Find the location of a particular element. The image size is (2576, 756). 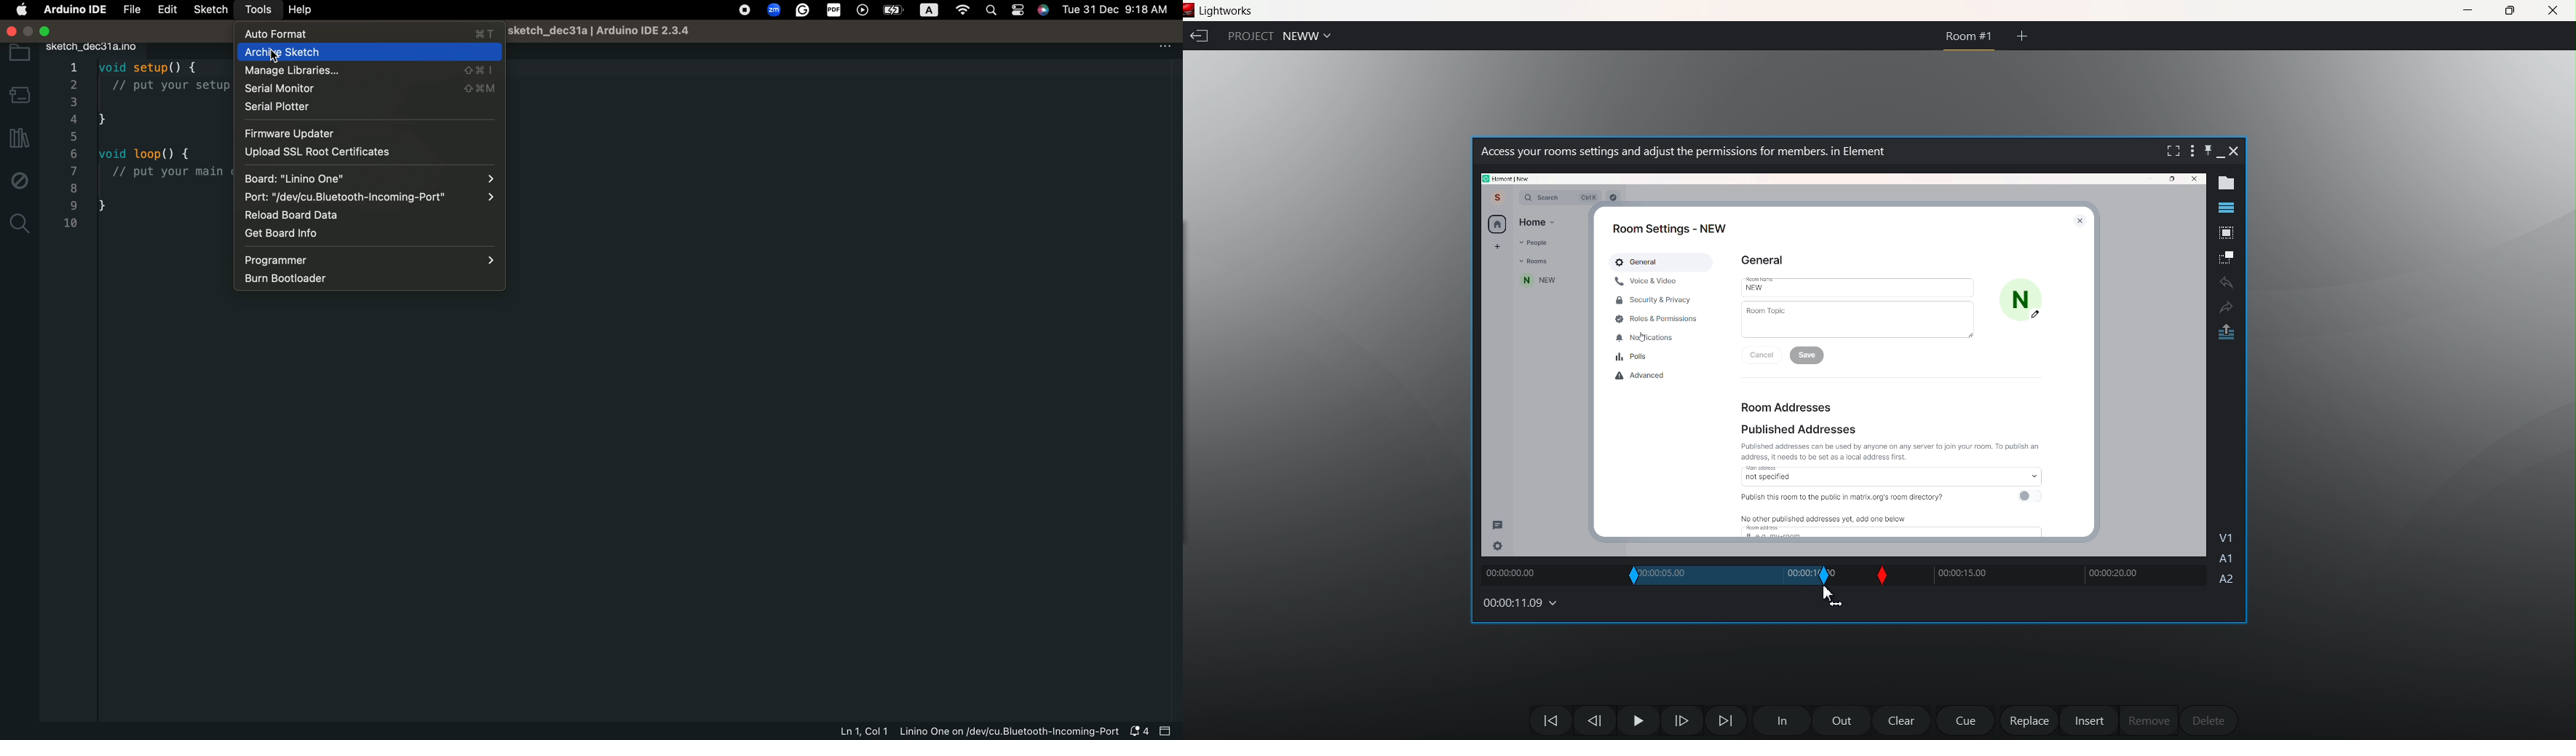

wifi is located at coordinates (963, 12).